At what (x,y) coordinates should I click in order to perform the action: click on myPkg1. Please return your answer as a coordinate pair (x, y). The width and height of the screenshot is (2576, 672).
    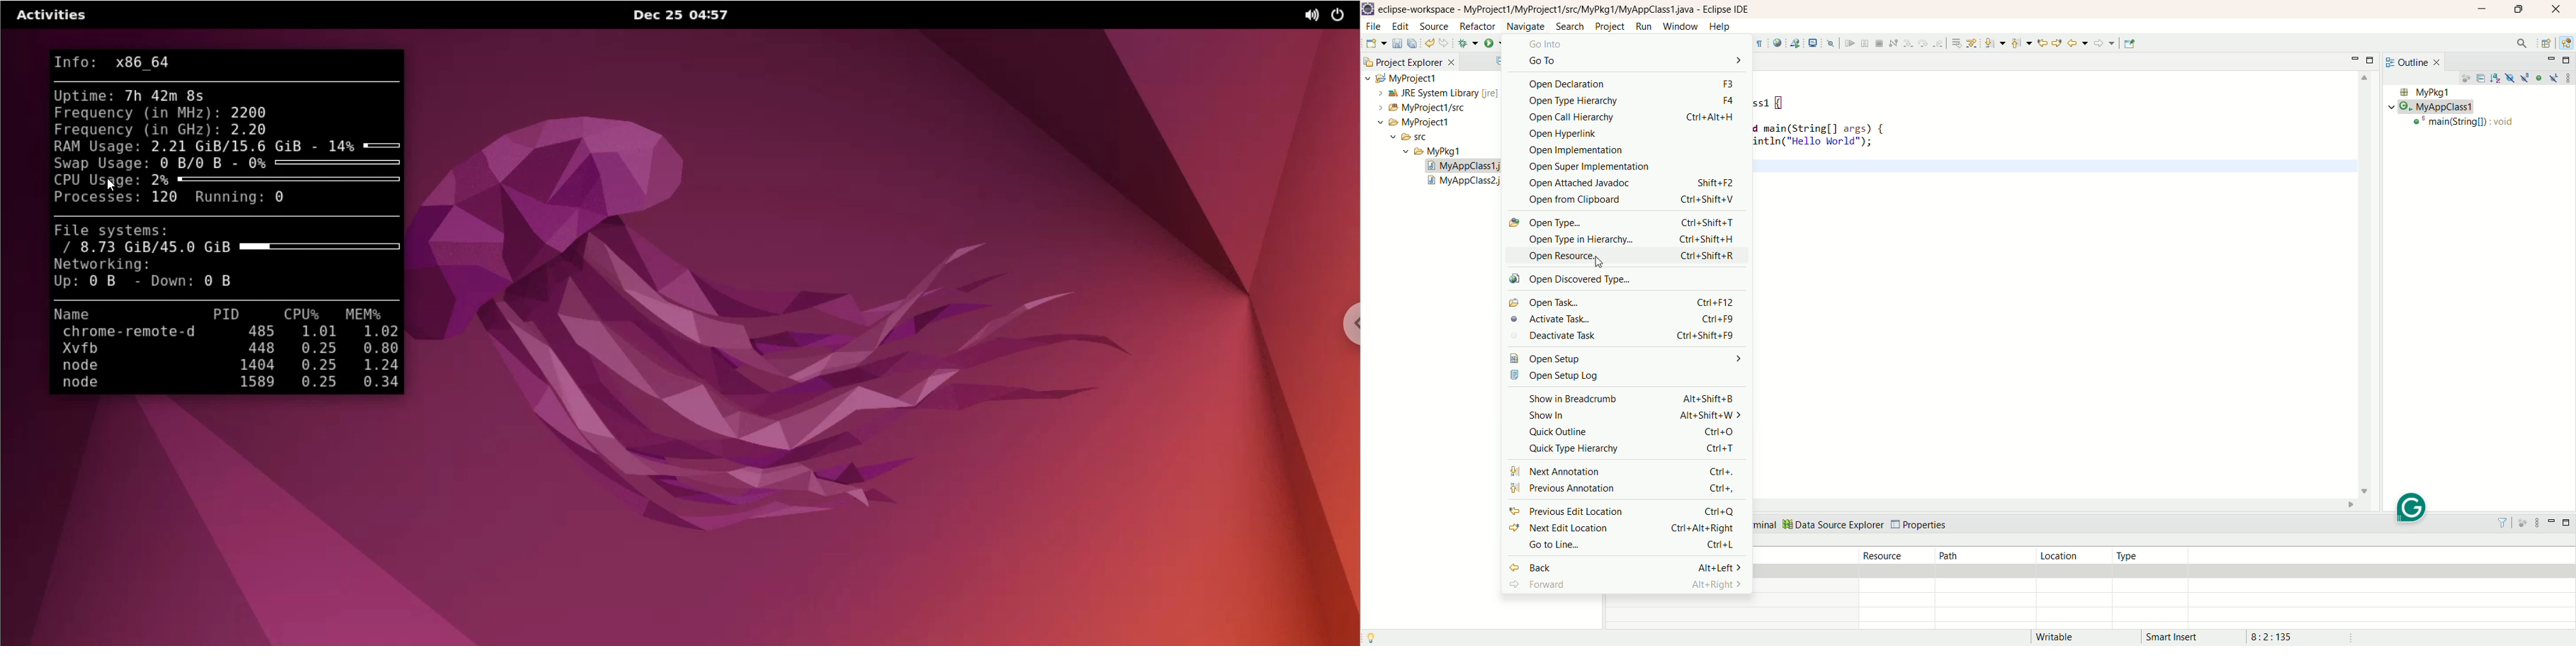
    Looking at the image, I should click on (2424, 92).